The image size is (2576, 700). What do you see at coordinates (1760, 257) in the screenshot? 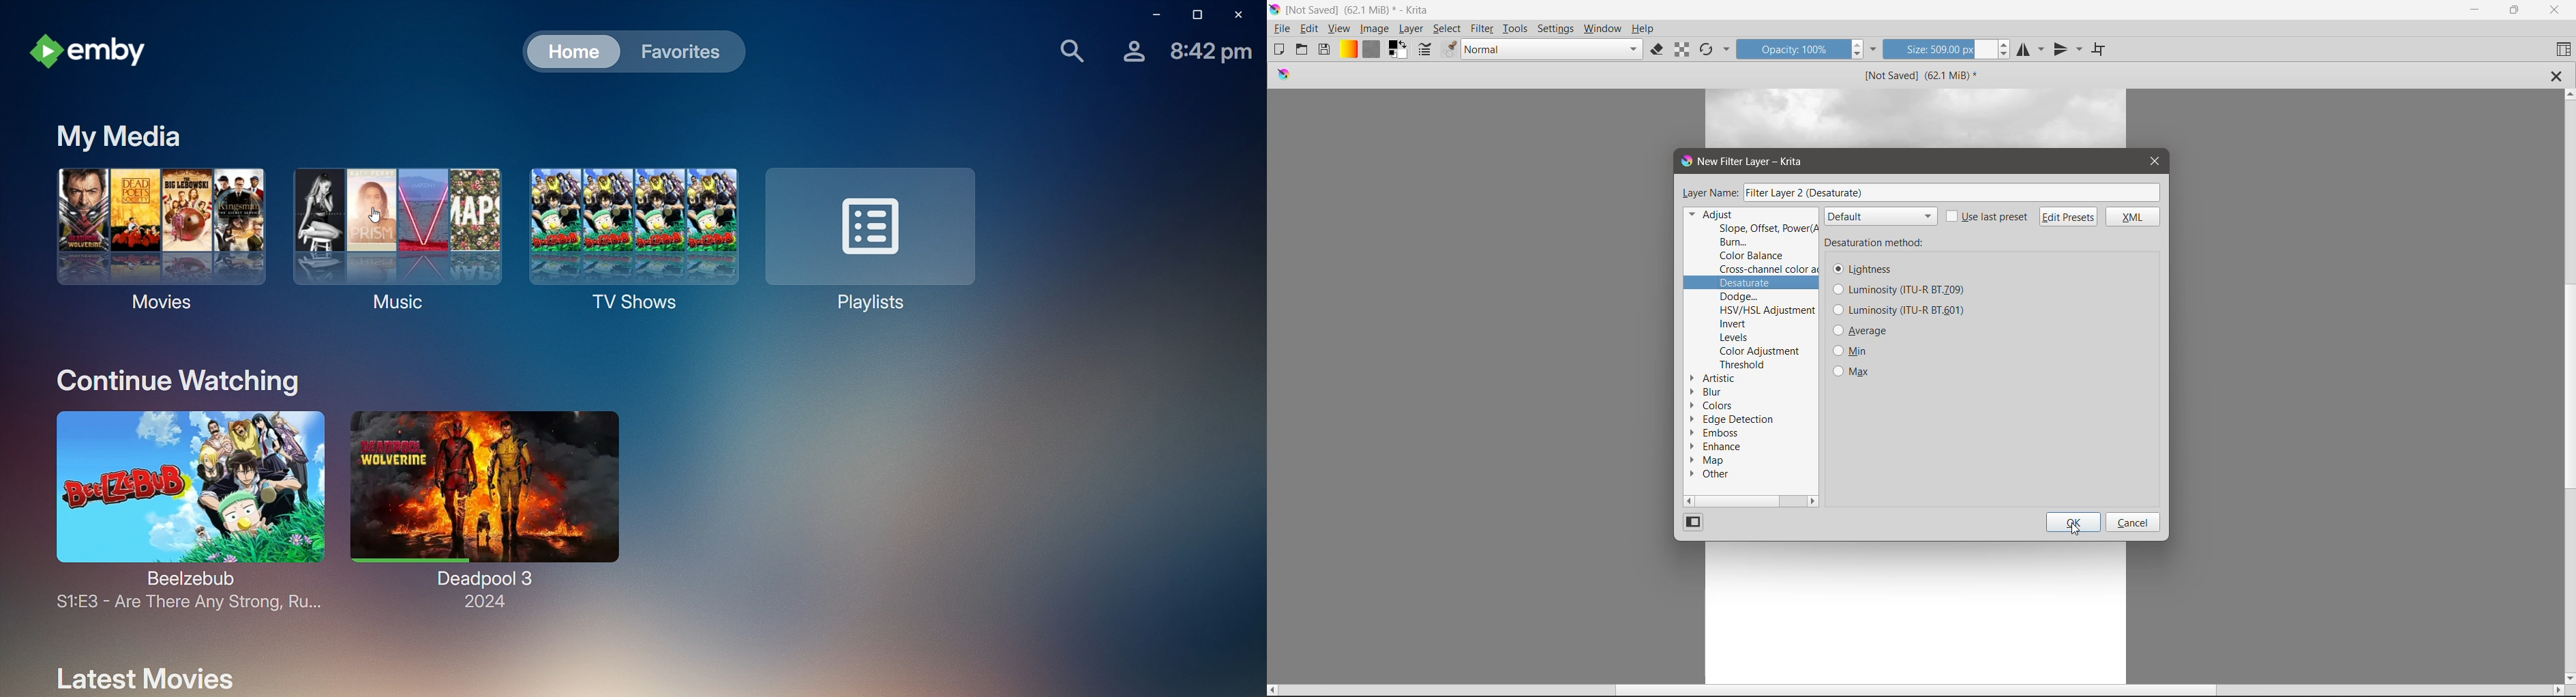
I see `Color Balance` at bounding box center [1760, 257].